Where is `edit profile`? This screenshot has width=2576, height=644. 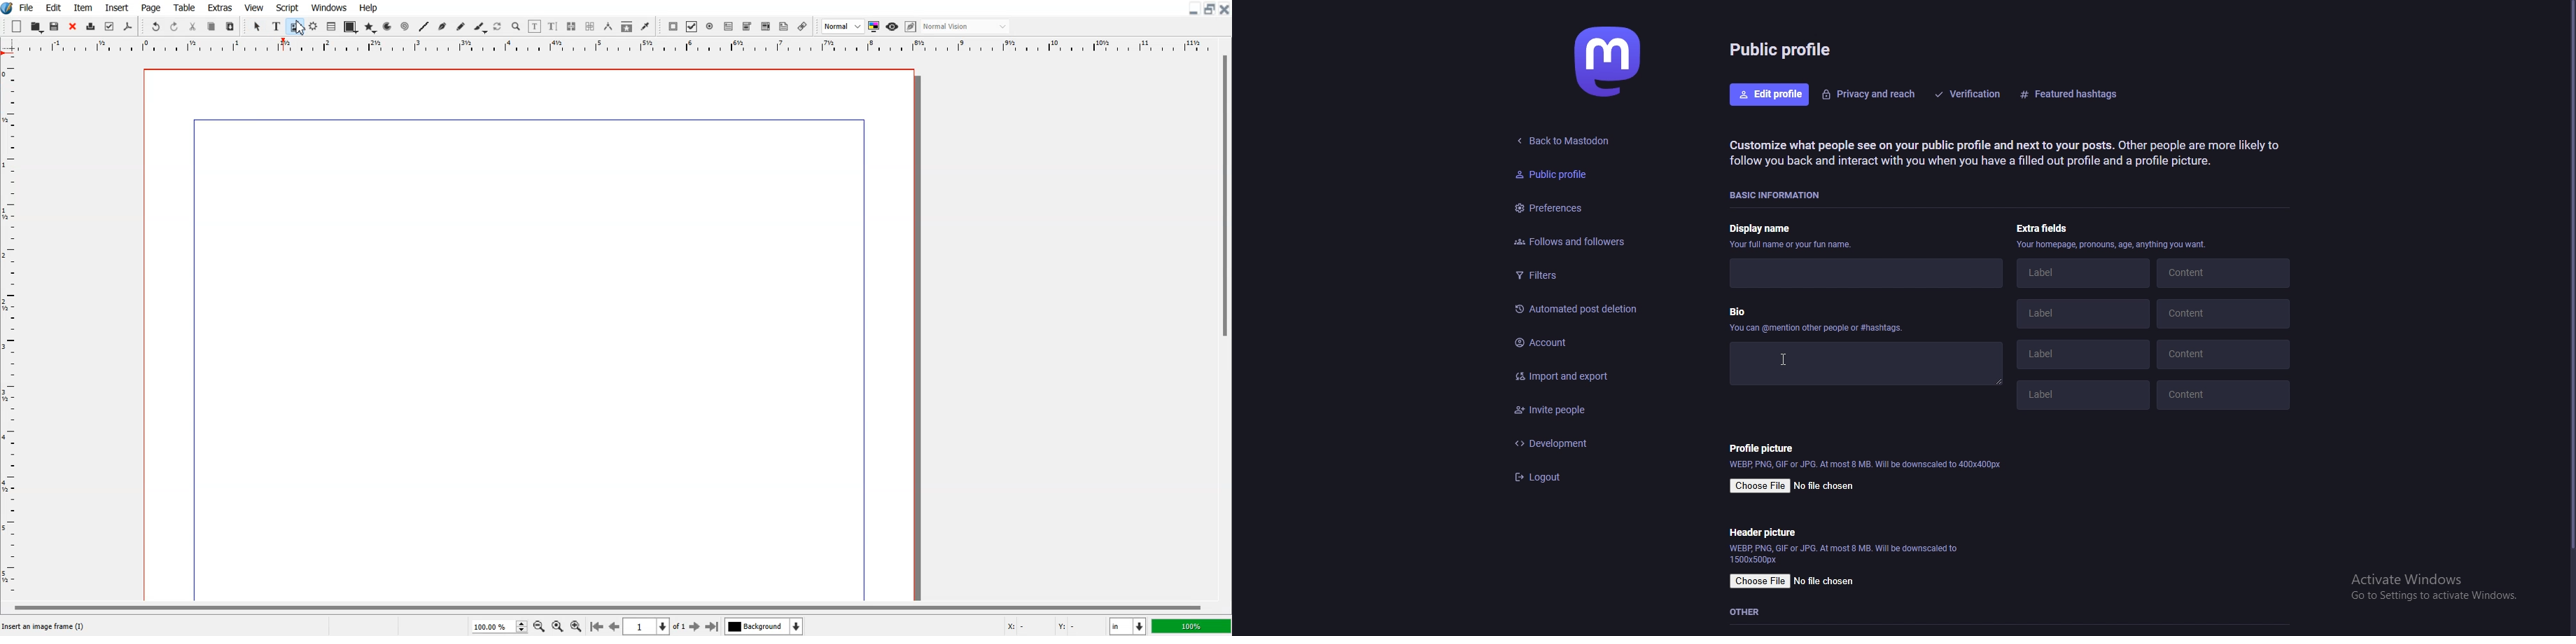 edit profile is located at coordinates (1771, 94).